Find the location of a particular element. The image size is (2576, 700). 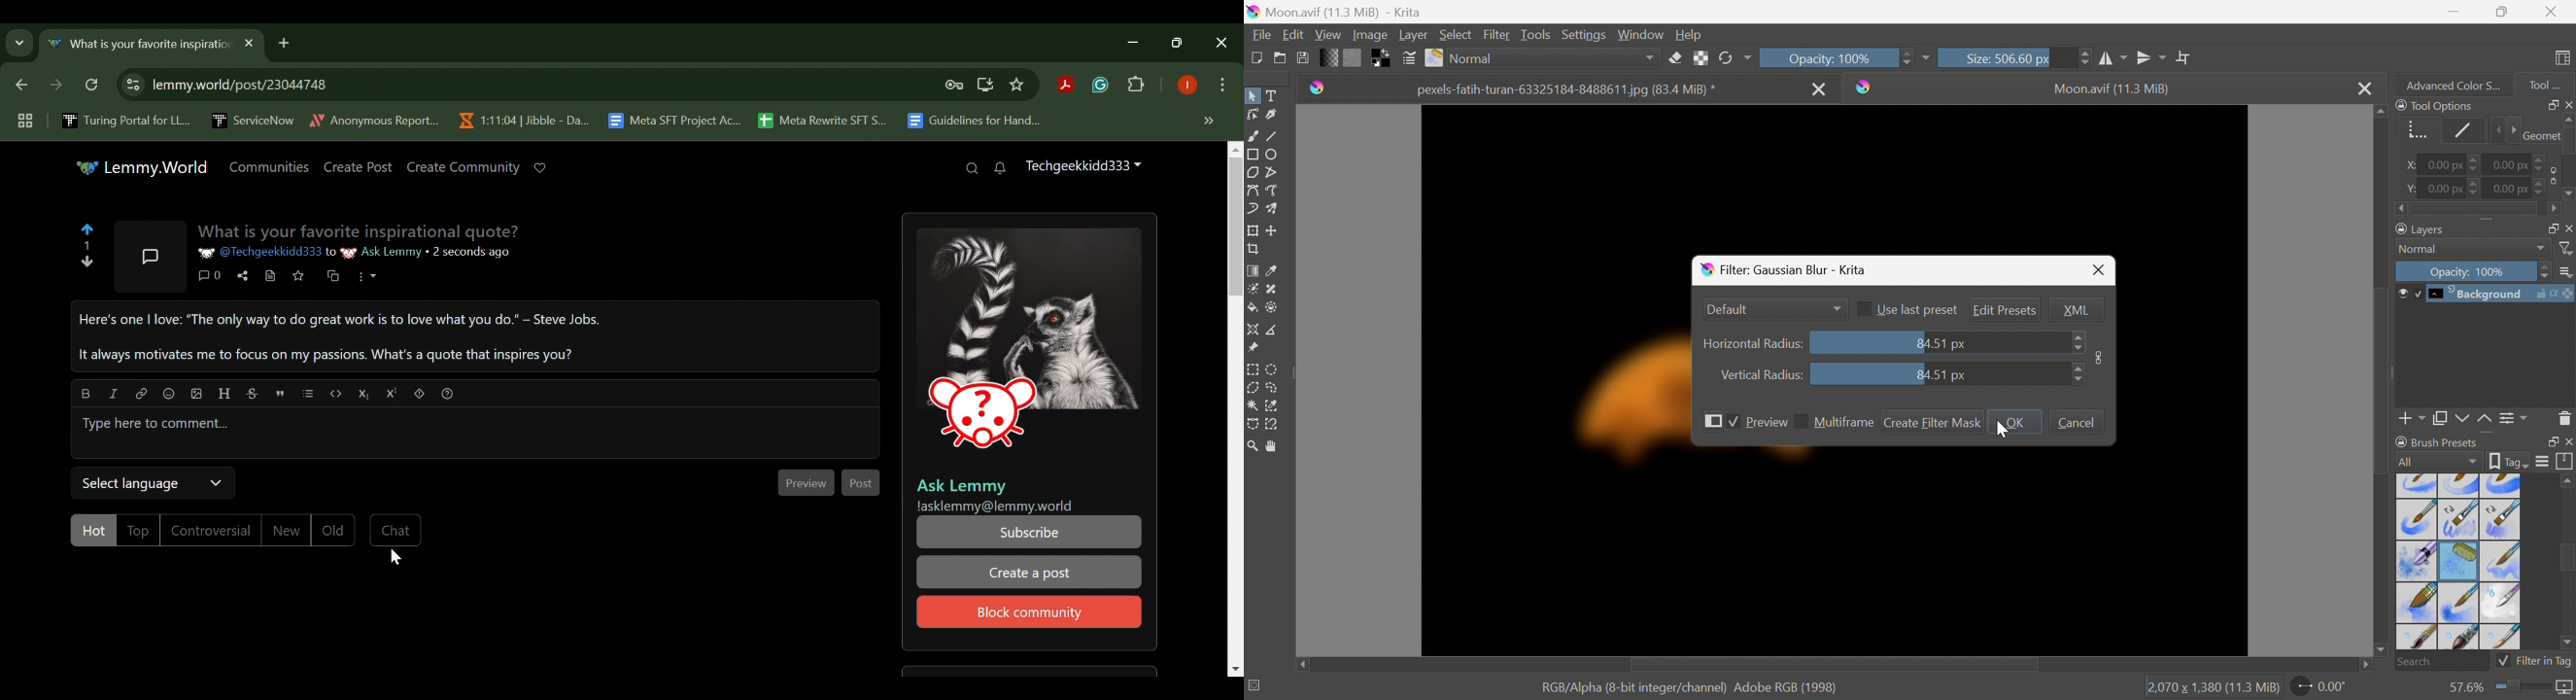

Default is located at coordinates (1730, 310).